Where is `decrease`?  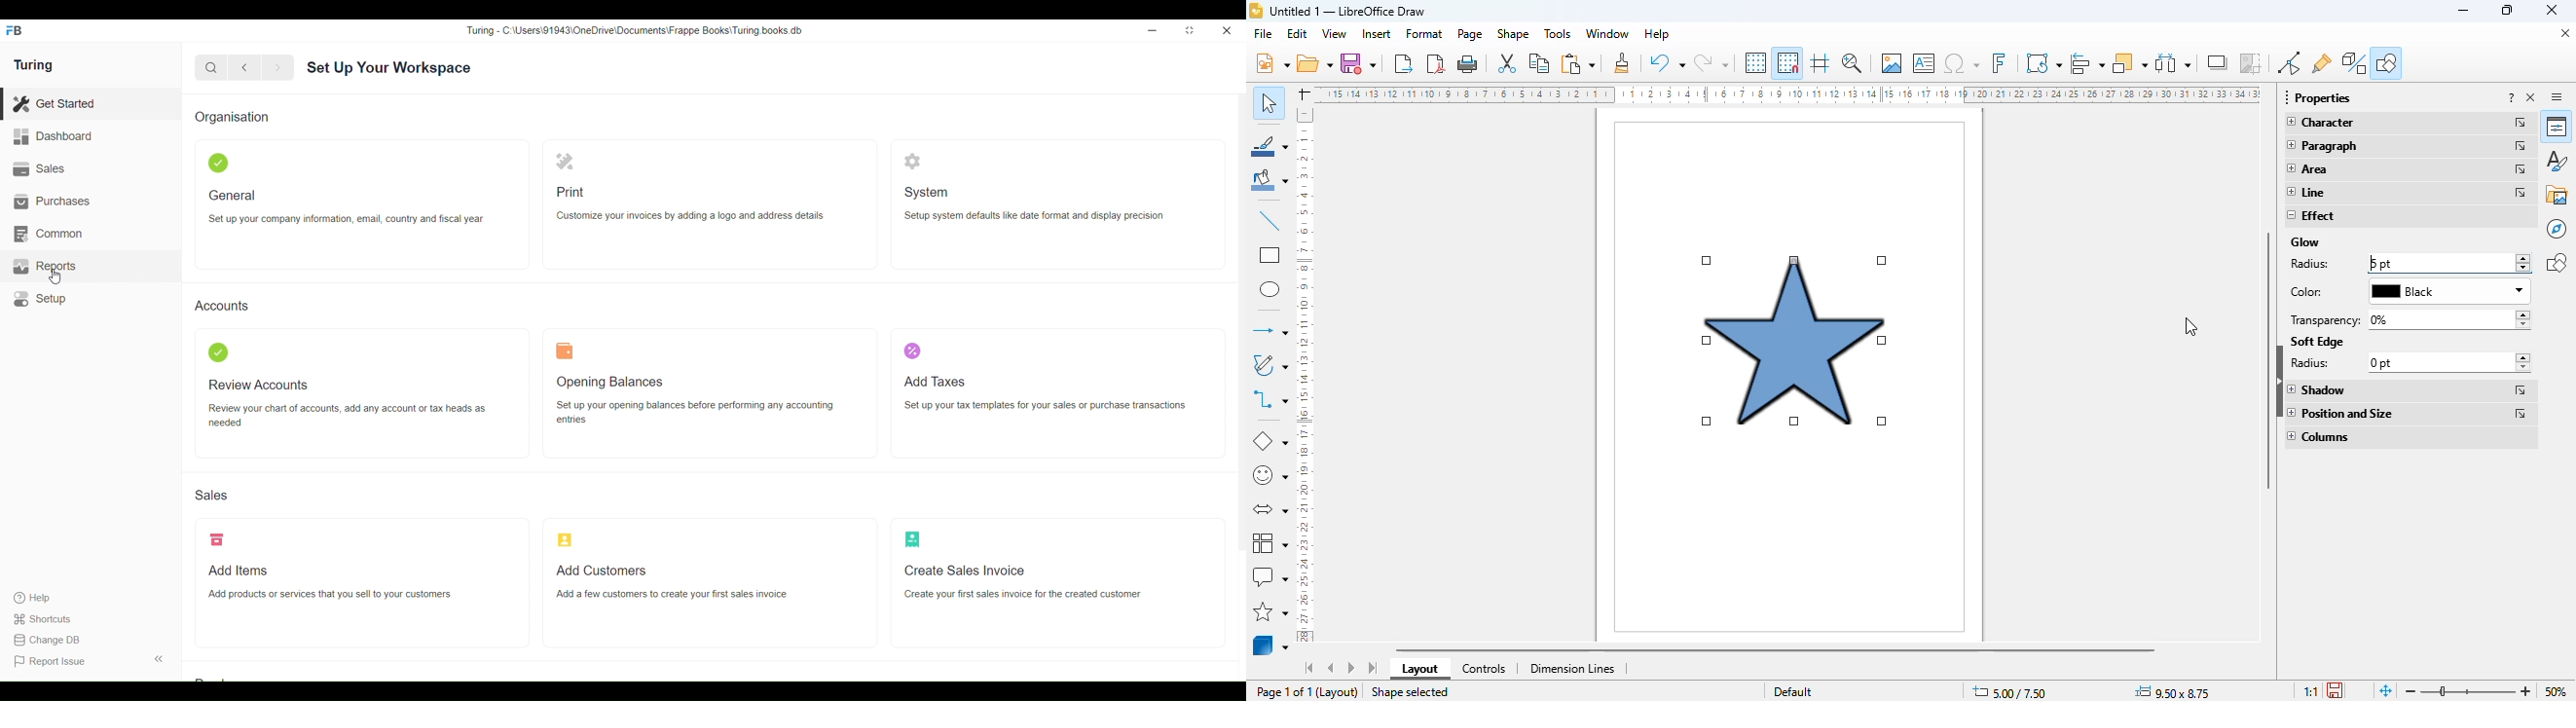
decrease is located at coordinates (2522, 268).